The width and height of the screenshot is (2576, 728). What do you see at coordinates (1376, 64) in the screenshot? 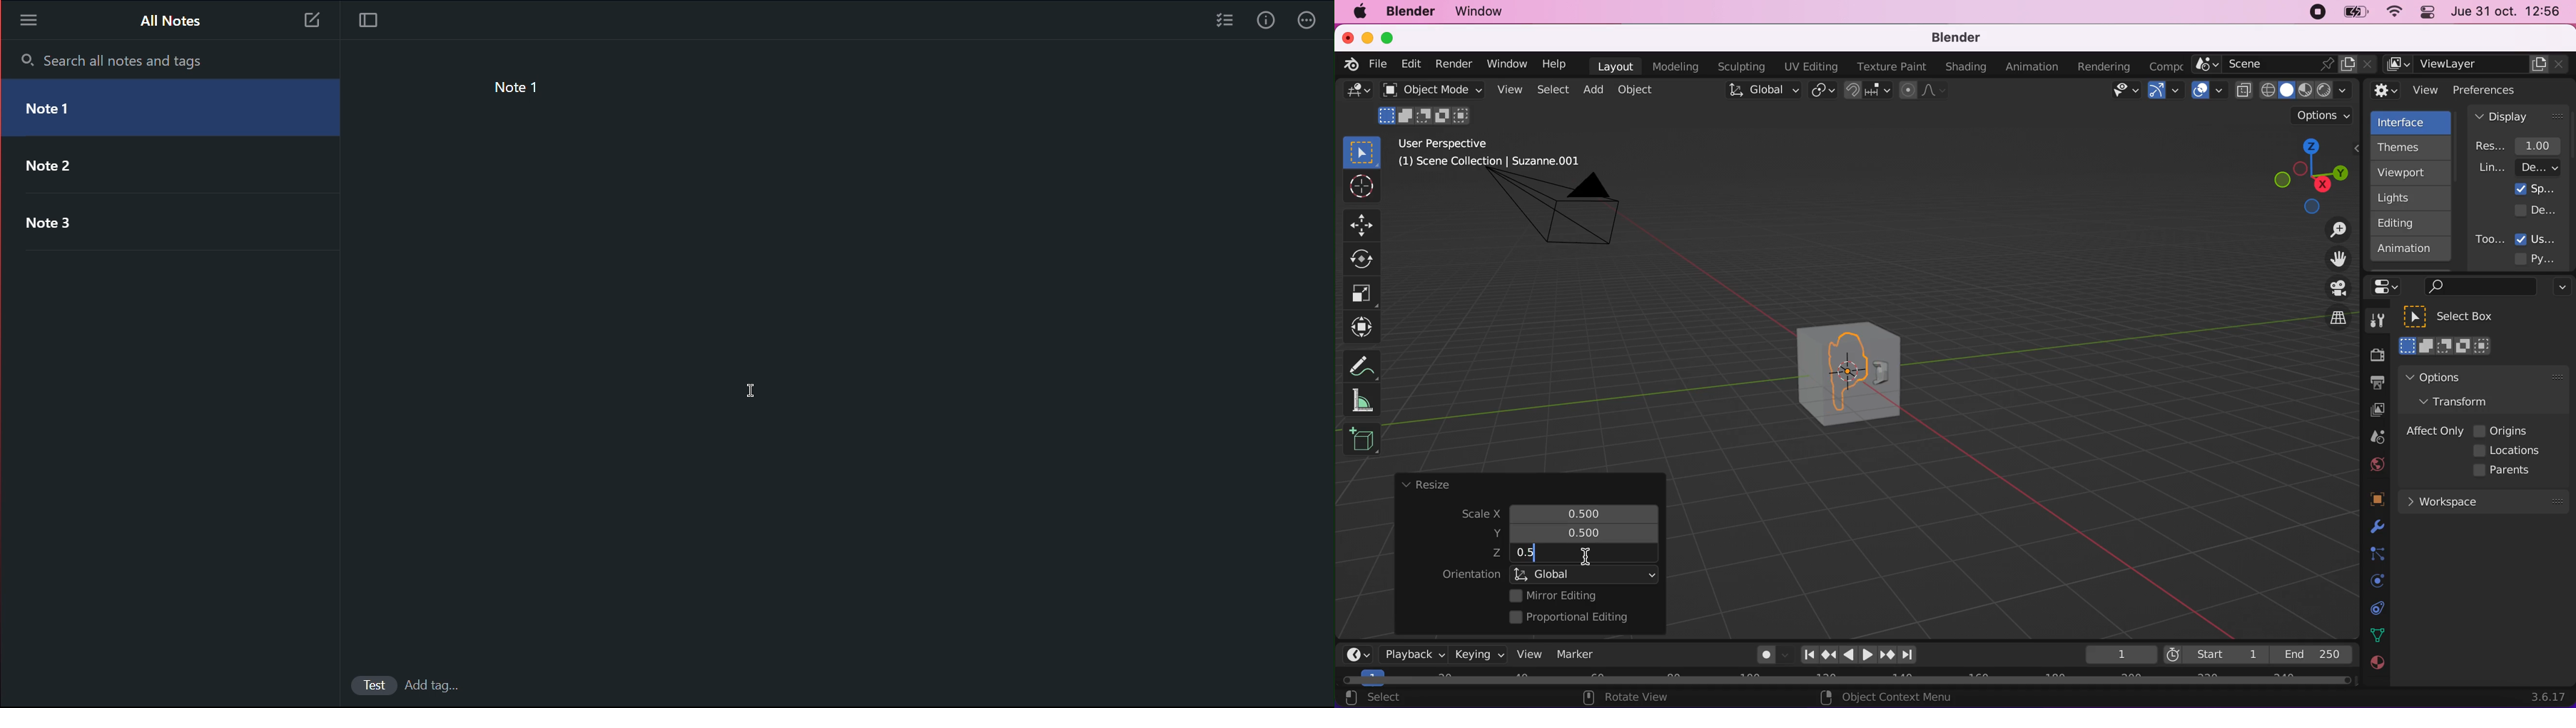
I see `file` at bounding box center [1376, 64].